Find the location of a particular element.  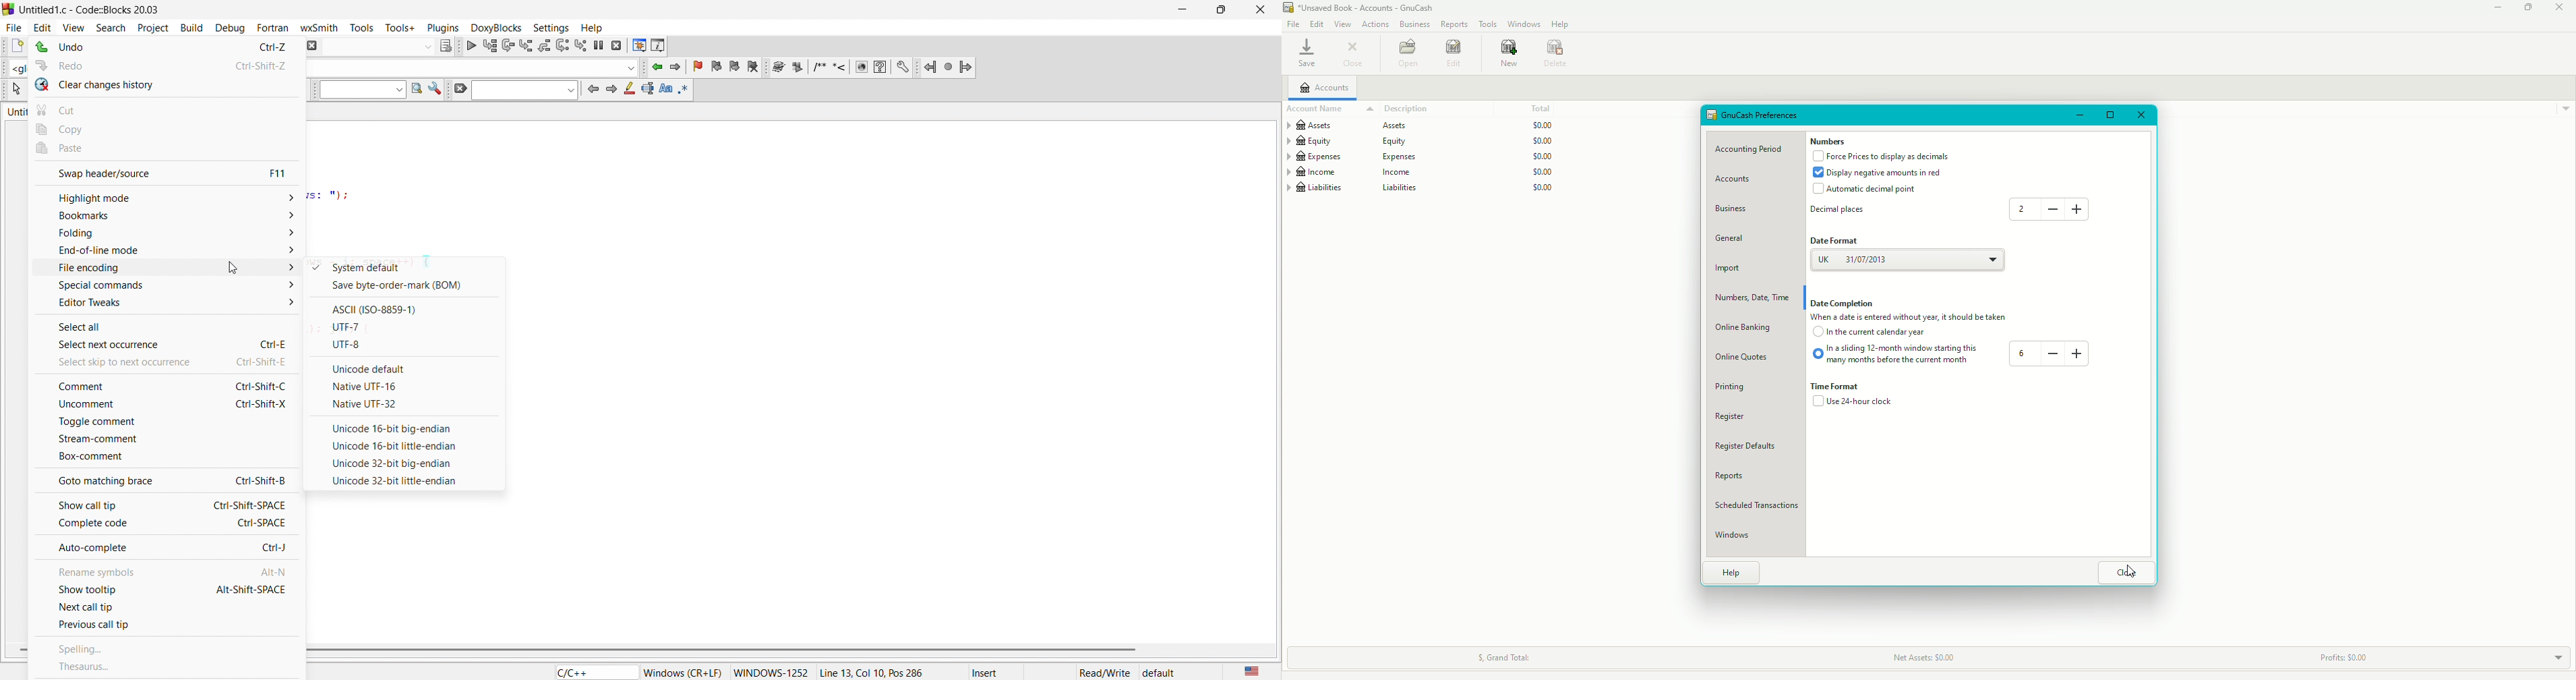

Restore is located at coordinates (2528, 8).